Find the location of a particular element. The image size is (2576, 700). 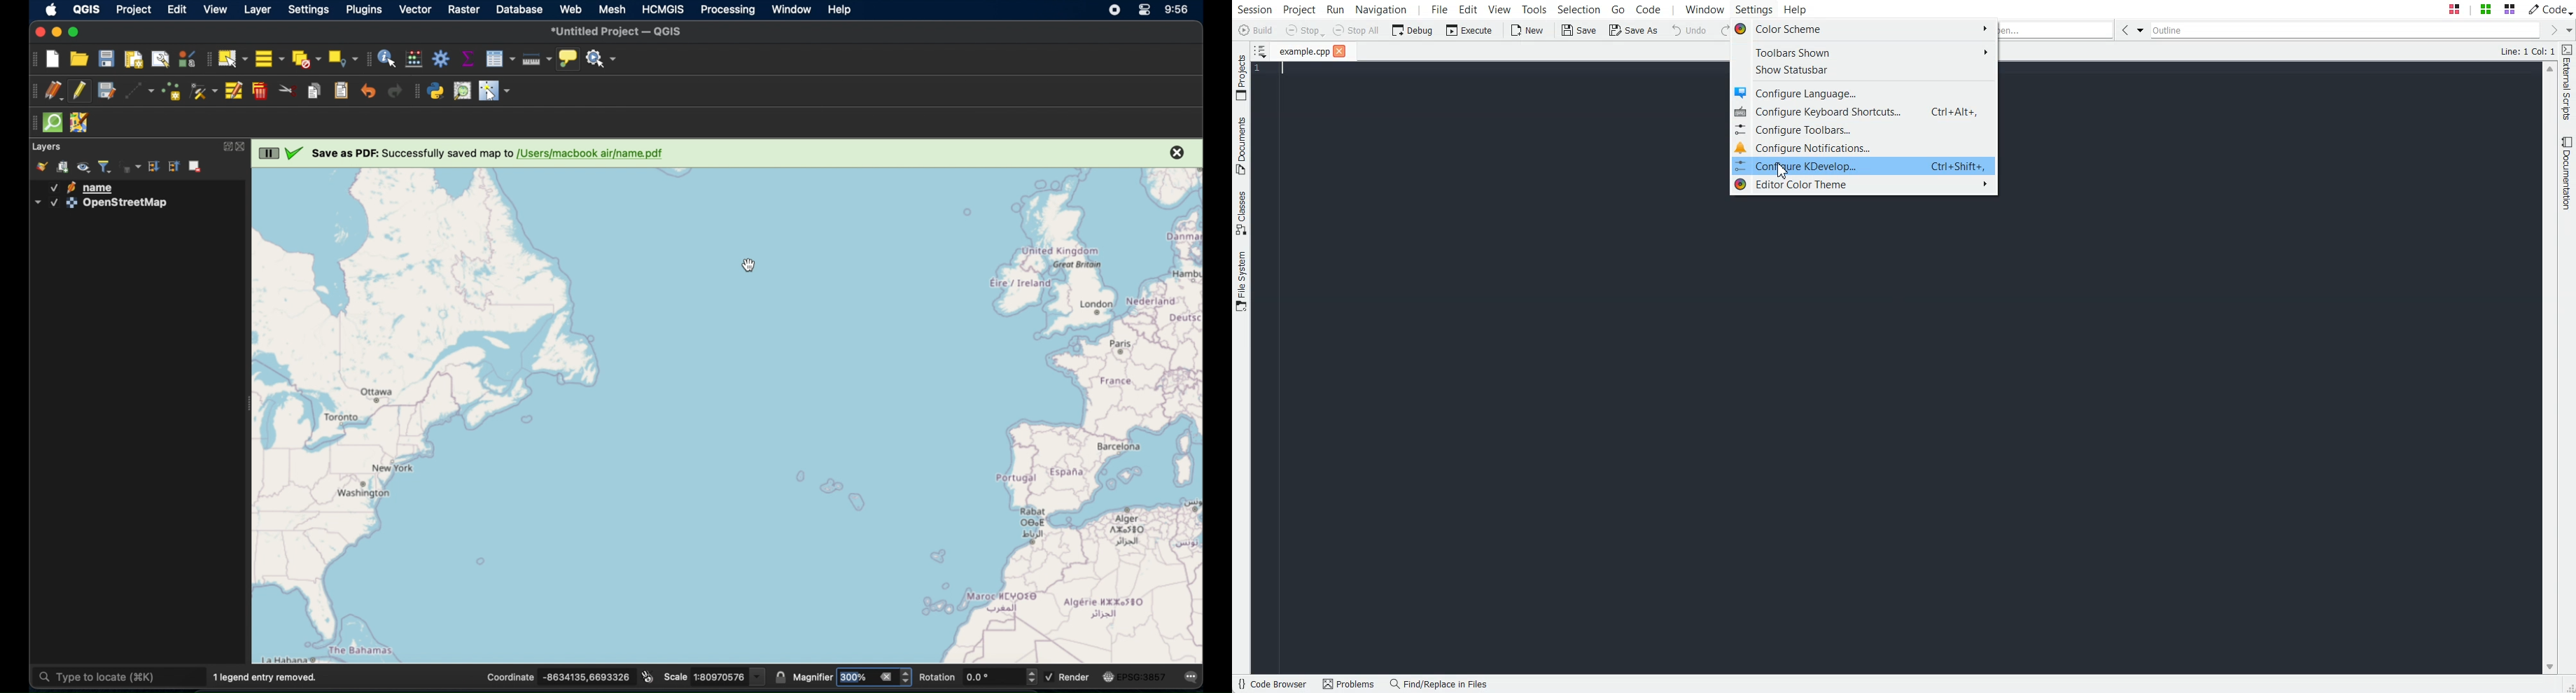

Execute is located at coordinates (1469, 30).